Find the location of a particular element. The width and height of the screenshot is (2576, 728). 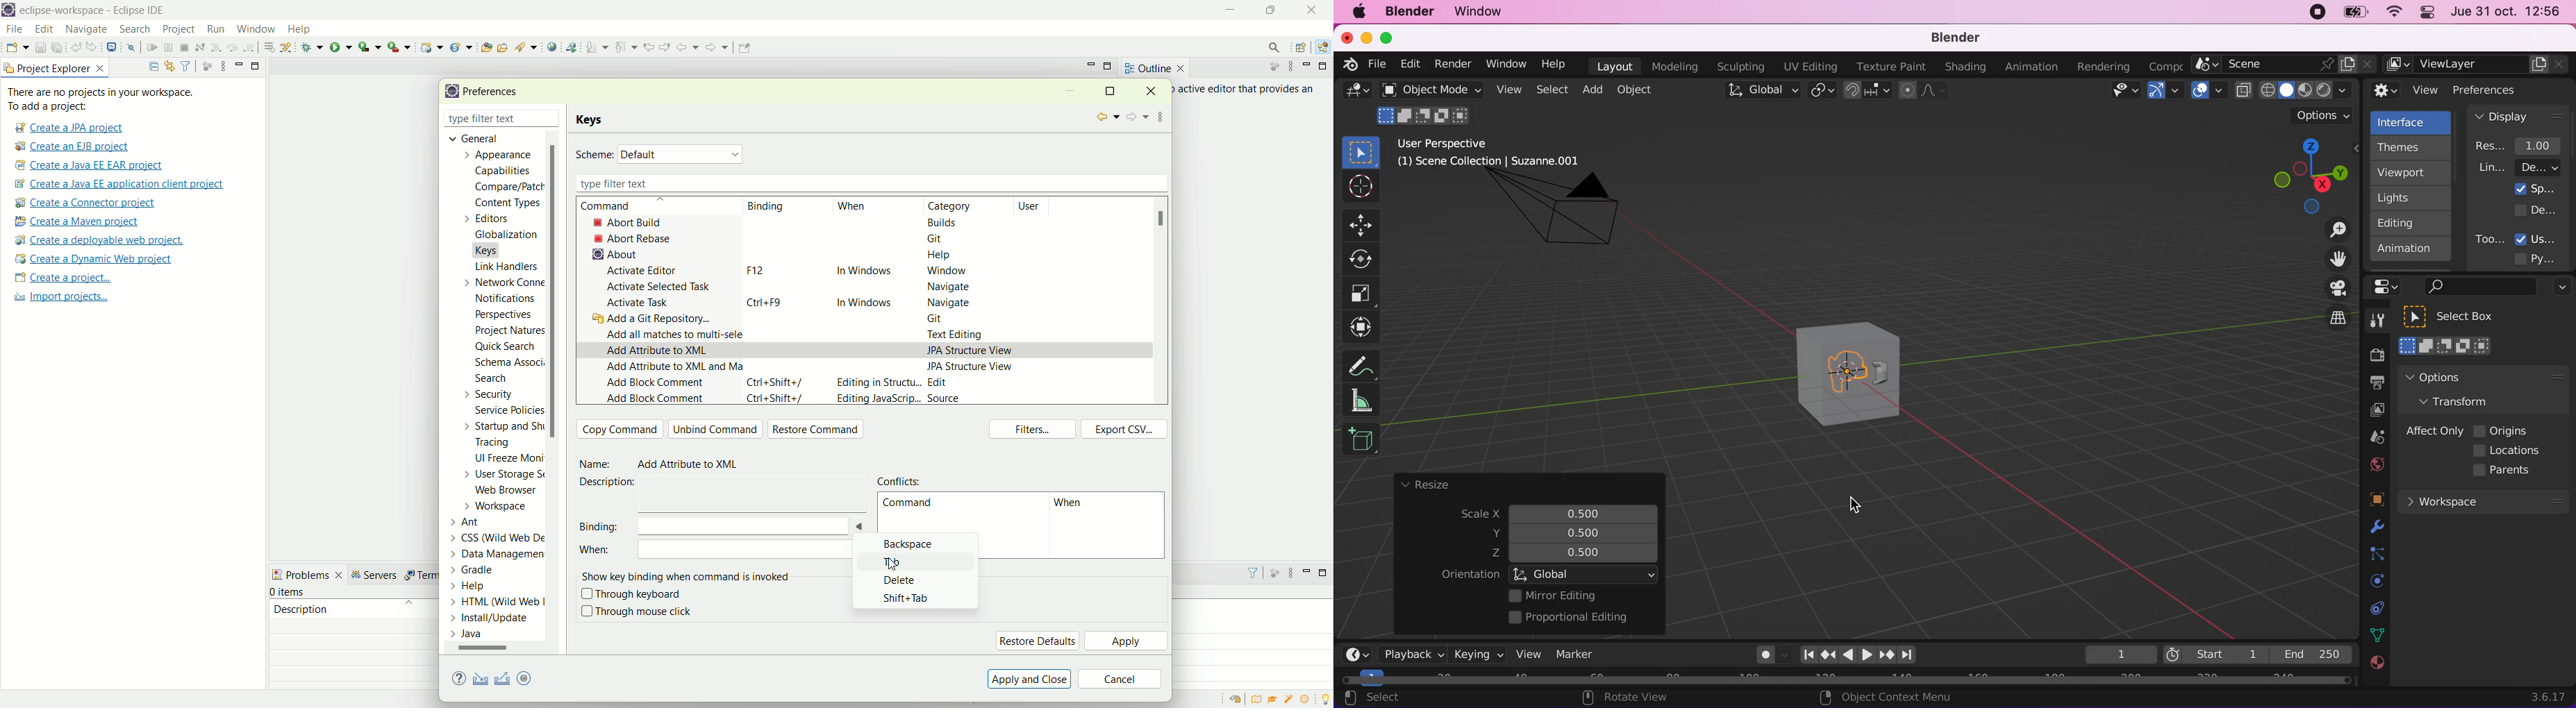

constraints is located at coordinates (2376, 554).